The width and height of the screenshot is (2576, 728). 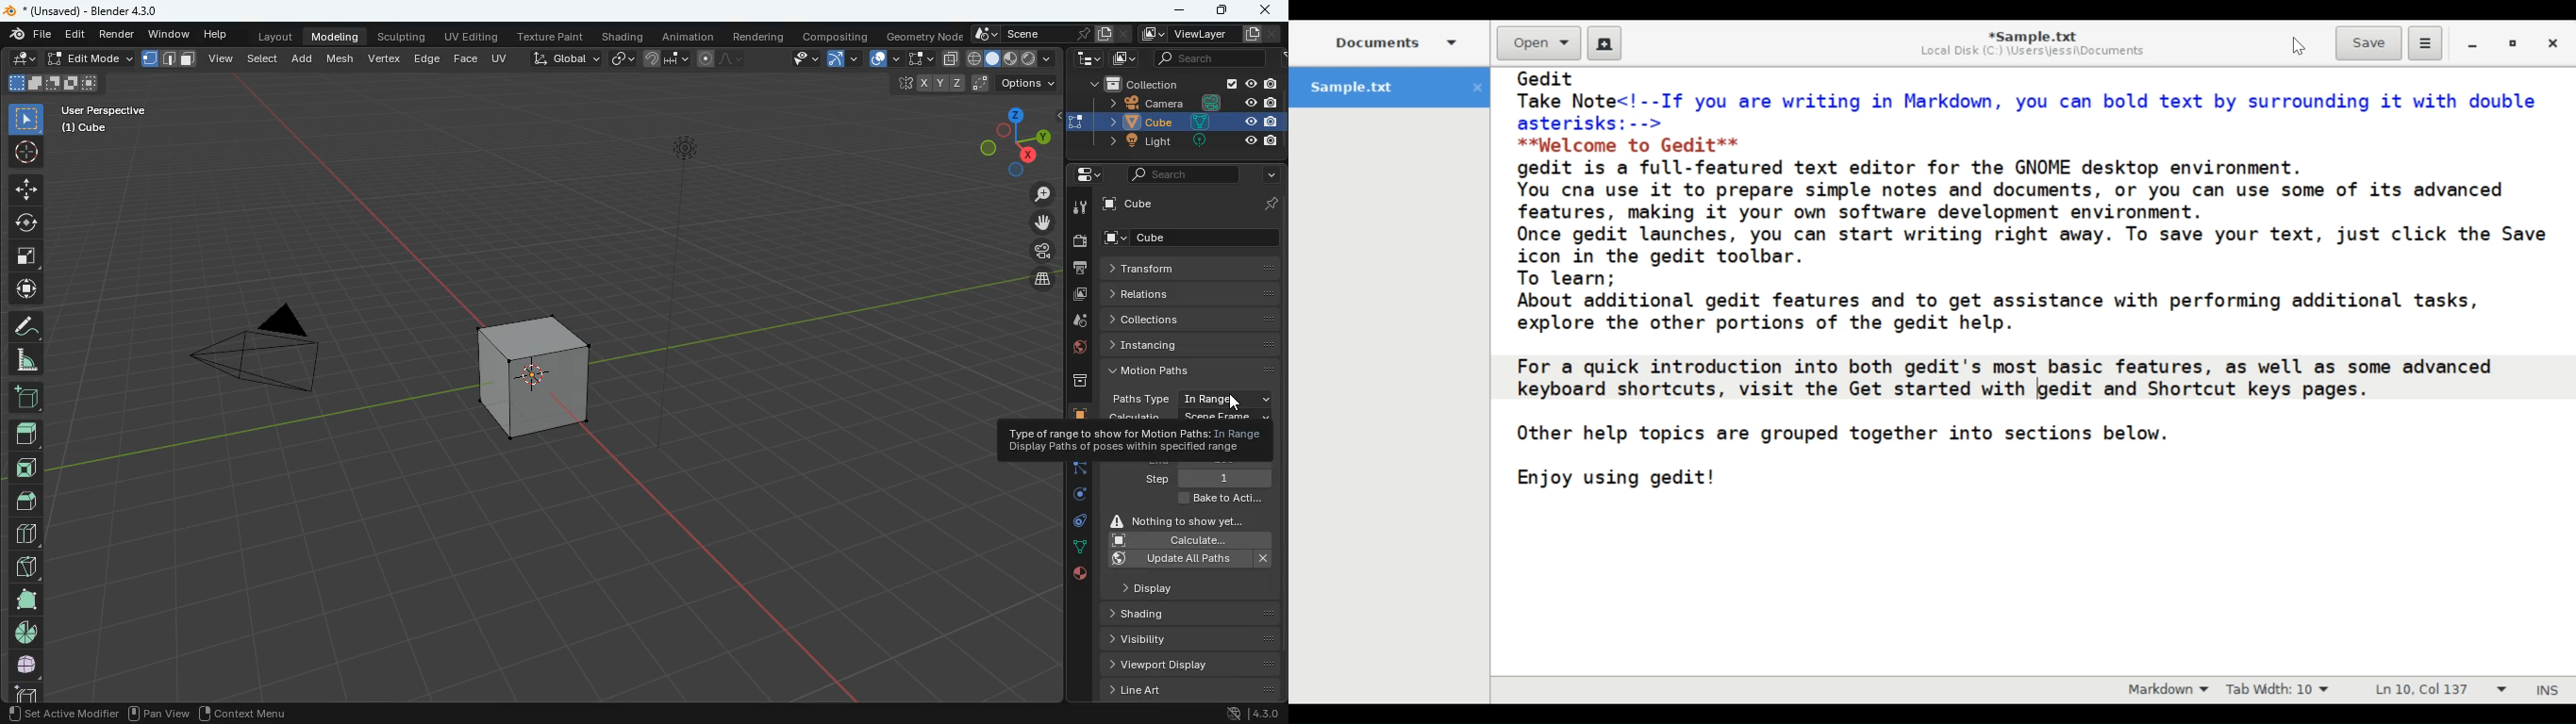 What do you see at coordinates (1071, 385) in the screenshot?
I see `archieve` at bounding box center [1071, 385].